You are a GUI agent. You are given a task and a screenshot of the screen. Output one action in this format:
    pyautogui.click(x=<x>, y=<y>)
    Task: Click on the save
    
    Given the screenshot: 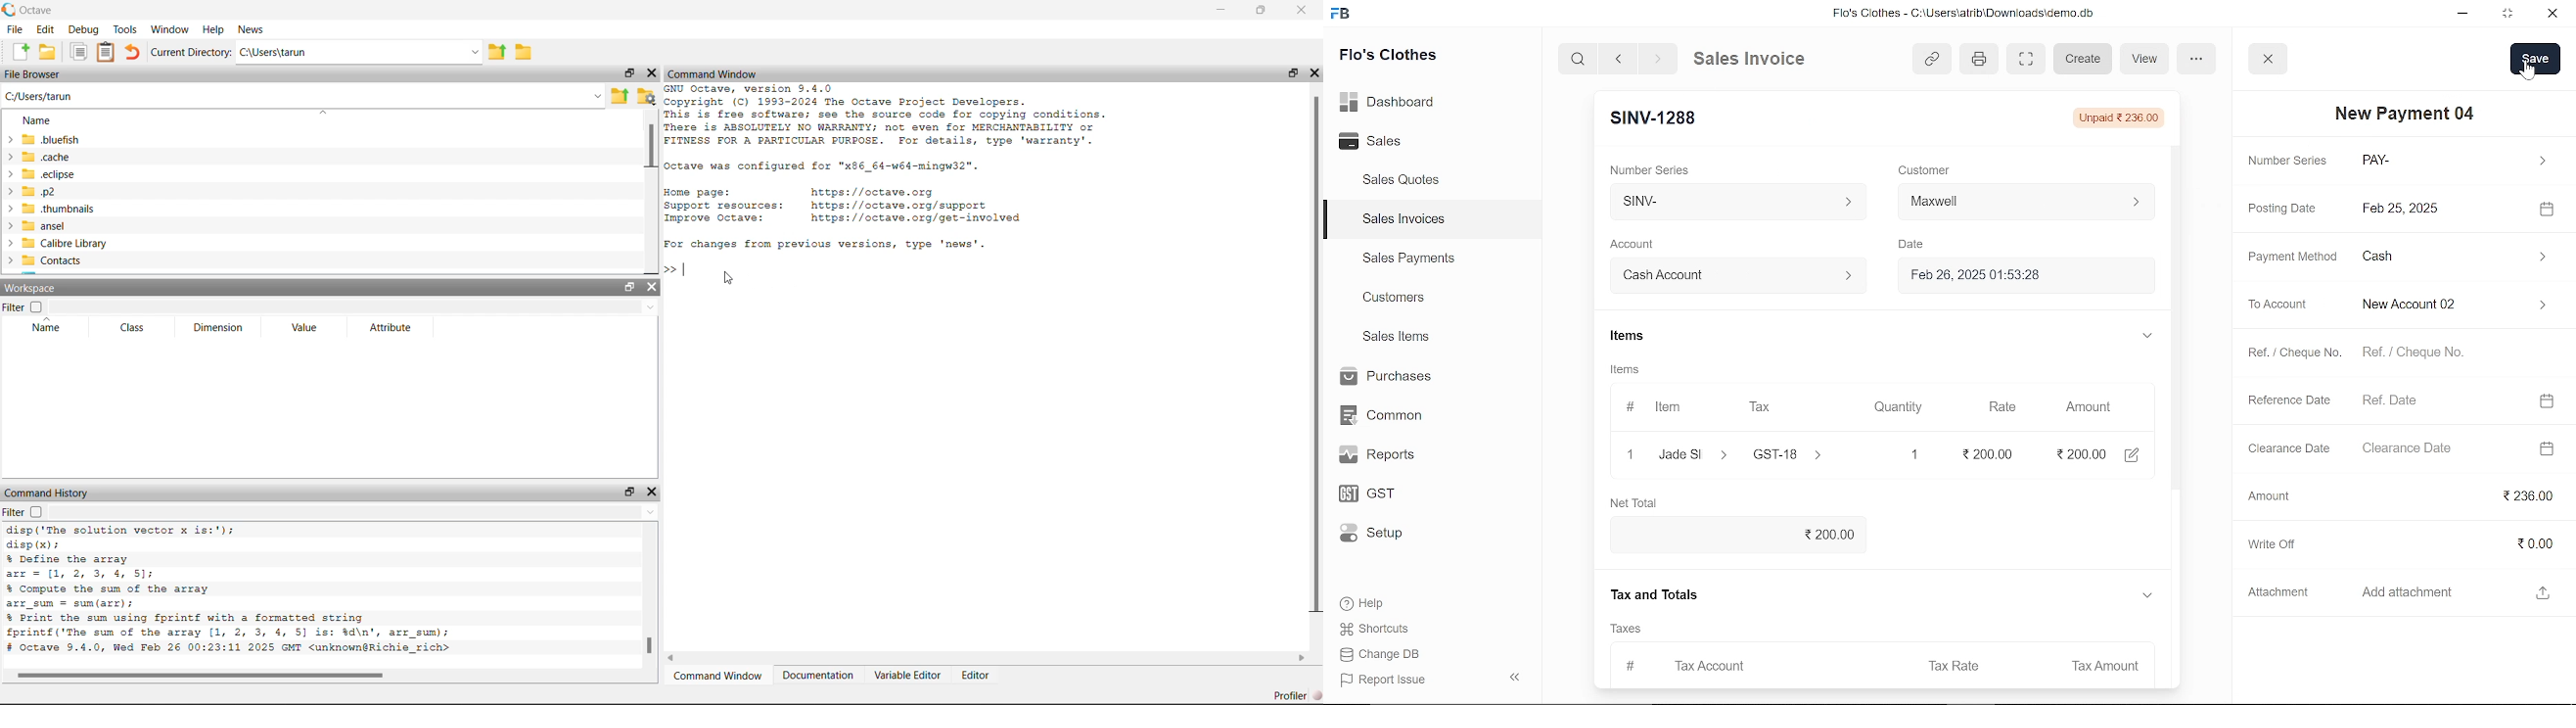 What is the action you would take?
    pyautogui.click(x=2536, y=59)
    